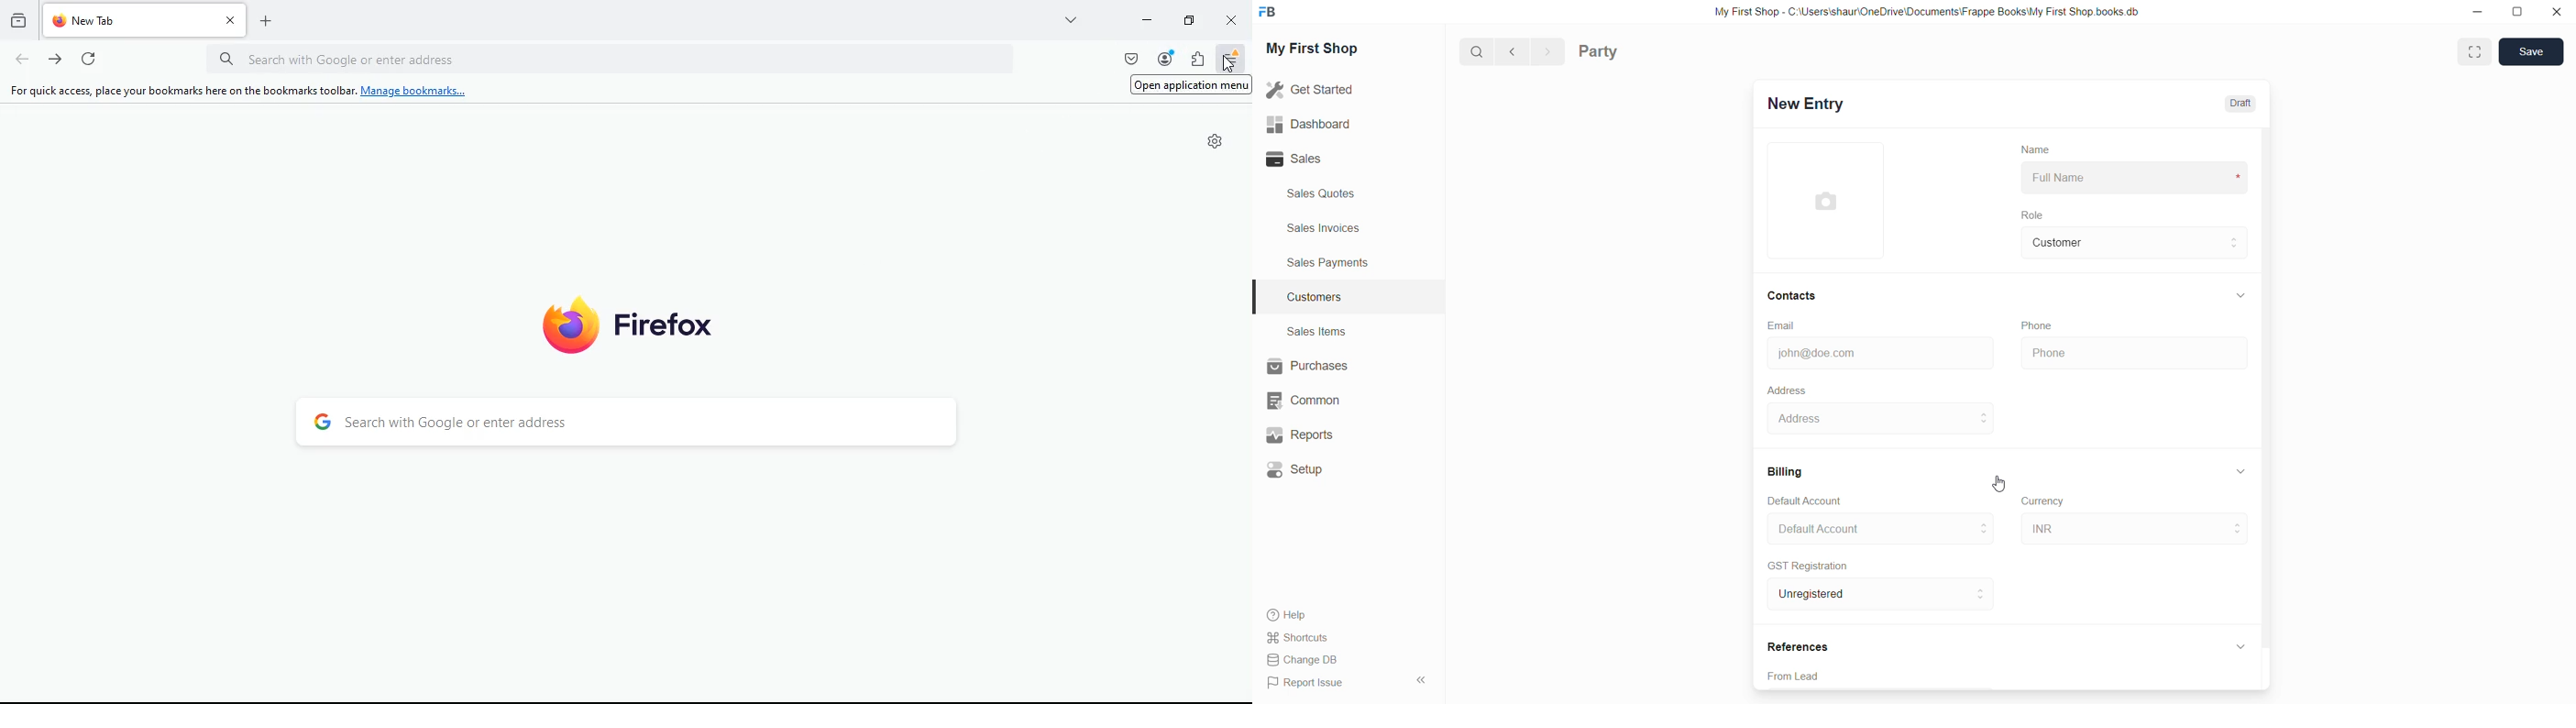 Image resolution: width=2576 pixels, height=728 pixels. What do you see at coordinates (1306, 123) in the screenshot?
I see `Dashboard` at bounding box center [1306, 123].